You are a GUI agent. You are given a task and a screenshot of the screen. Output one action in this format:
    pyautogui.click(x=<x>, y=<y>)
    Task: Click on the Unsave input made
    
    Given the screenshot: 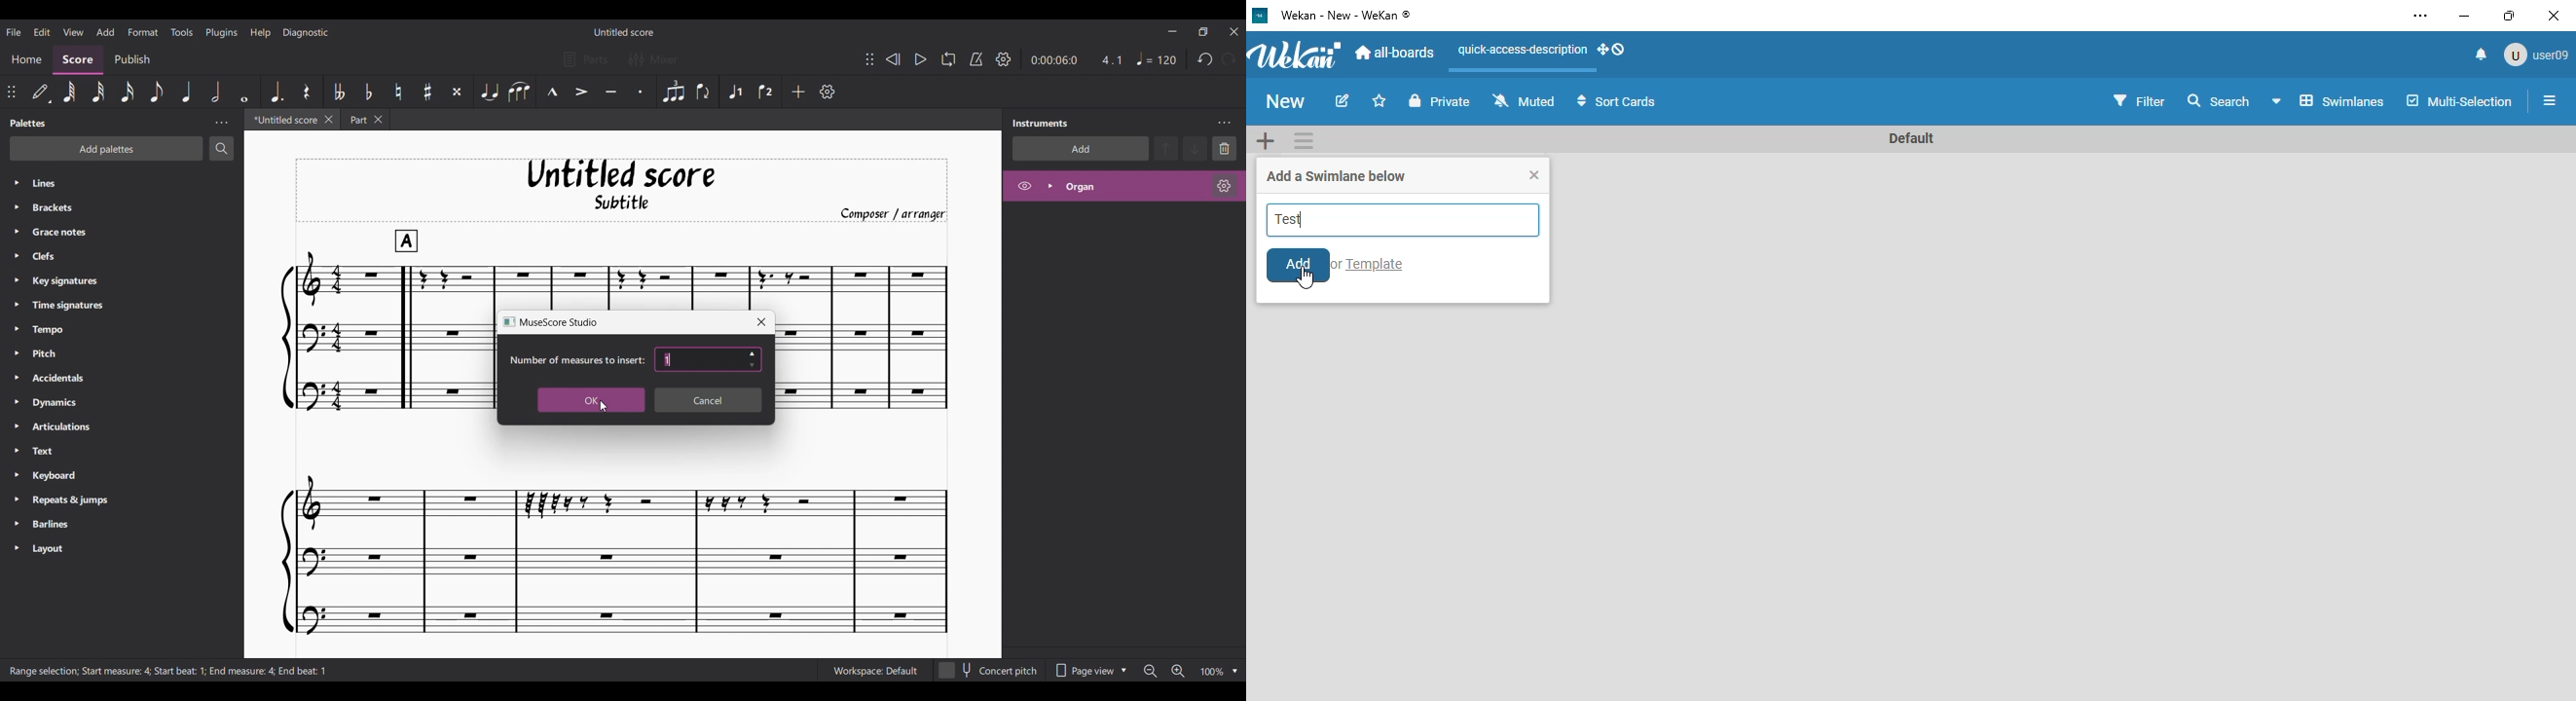 What is the action you would take?
    pyautogui.click(x=708, y=400)
    